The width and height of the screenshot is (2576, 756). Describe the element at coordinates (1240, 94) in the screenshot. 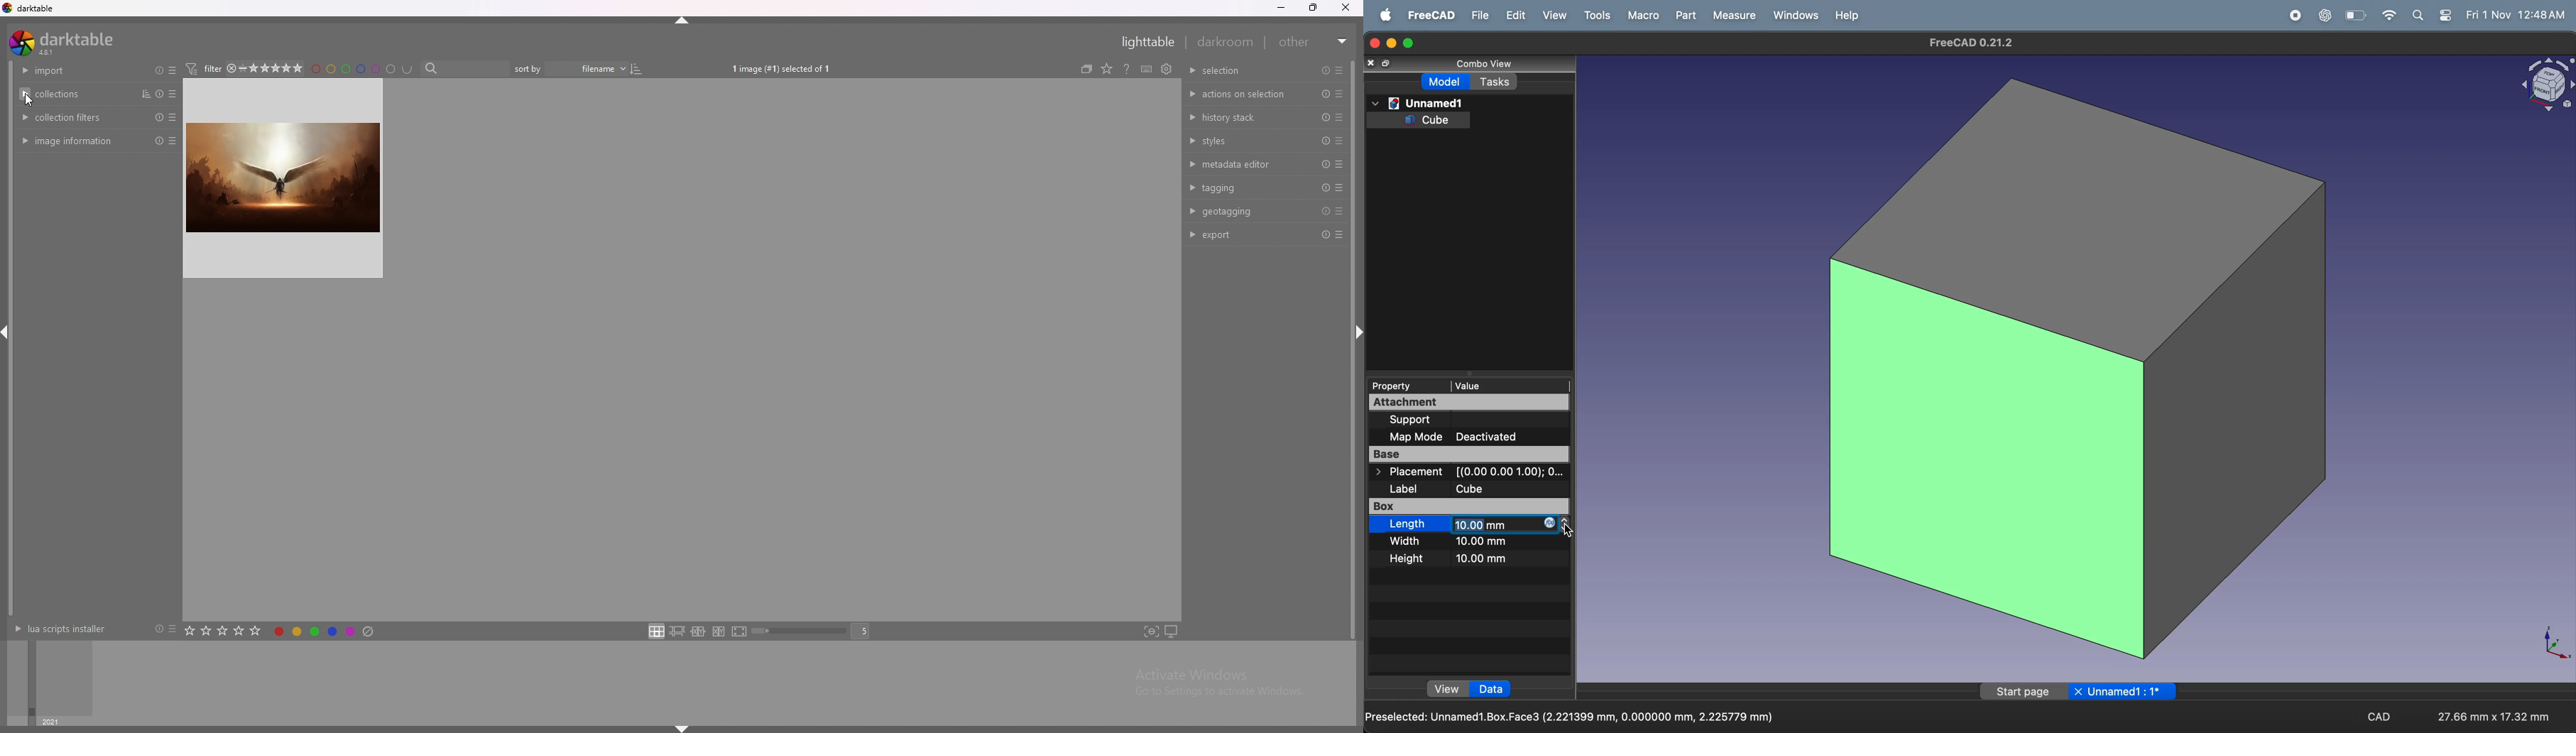

I see `actions on selection` at that location.